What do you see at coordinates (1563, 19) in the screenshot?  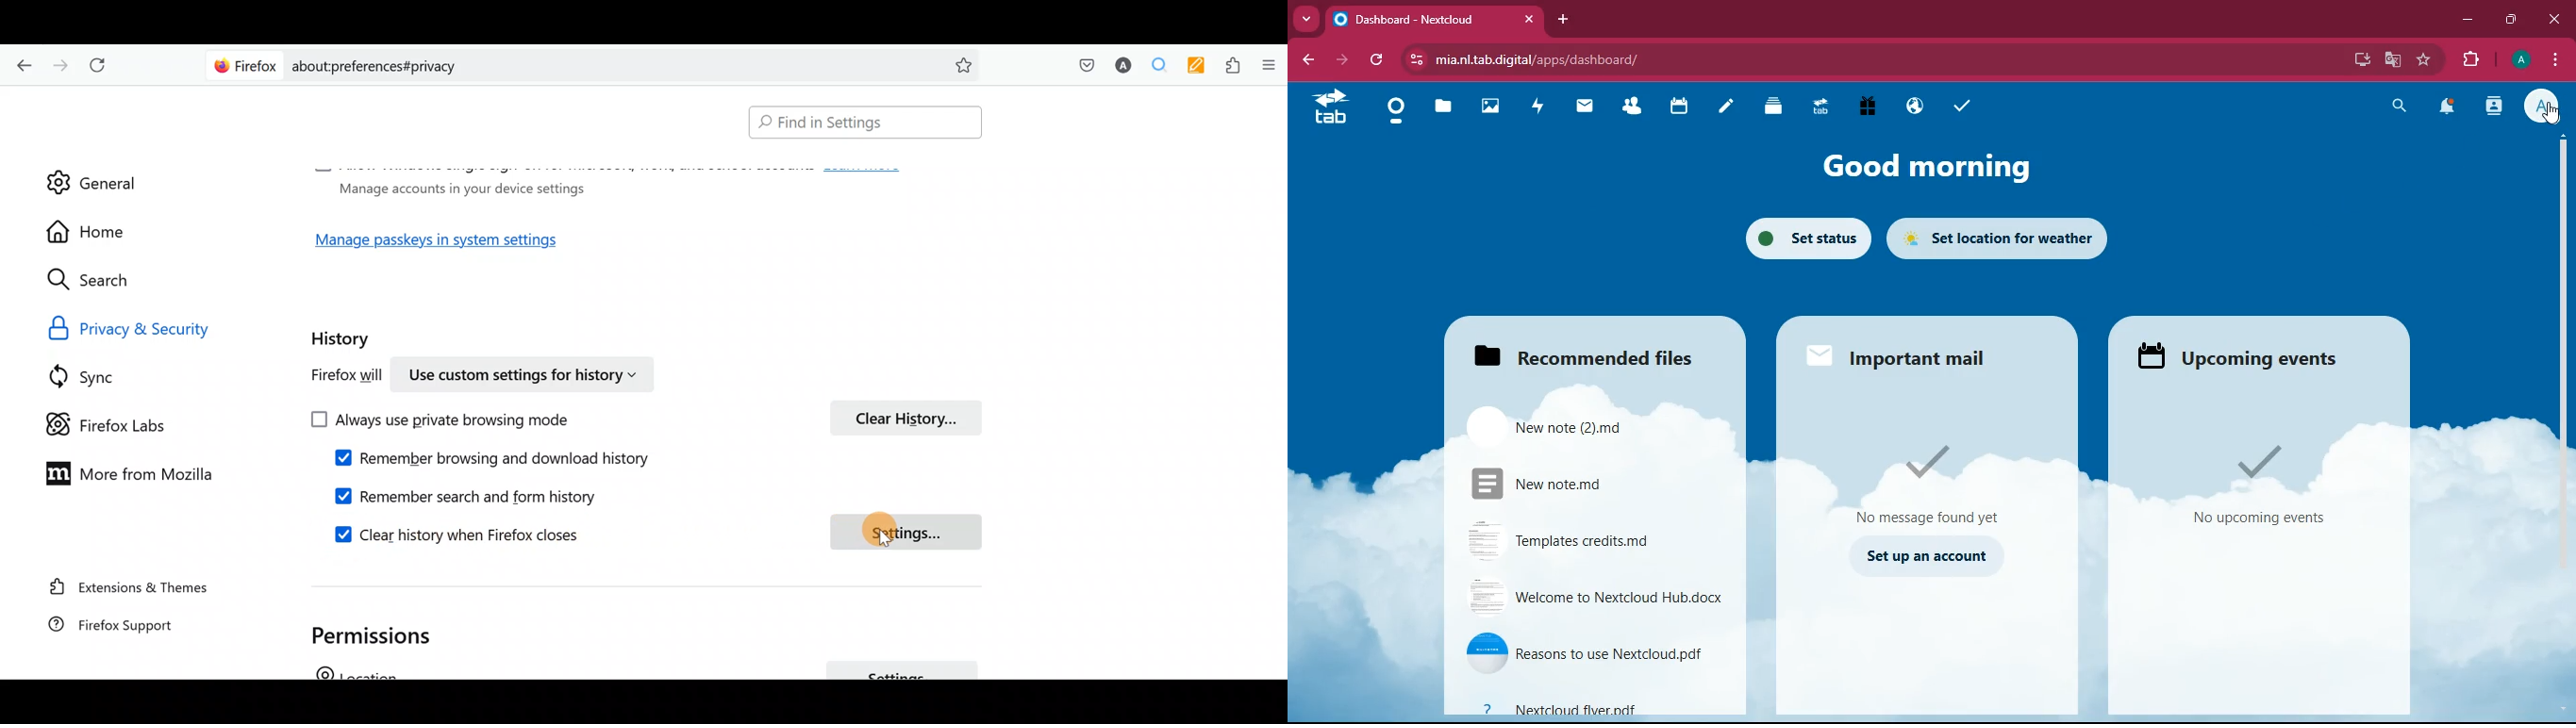 I see `add tab` at bounding box center [1563, 19].